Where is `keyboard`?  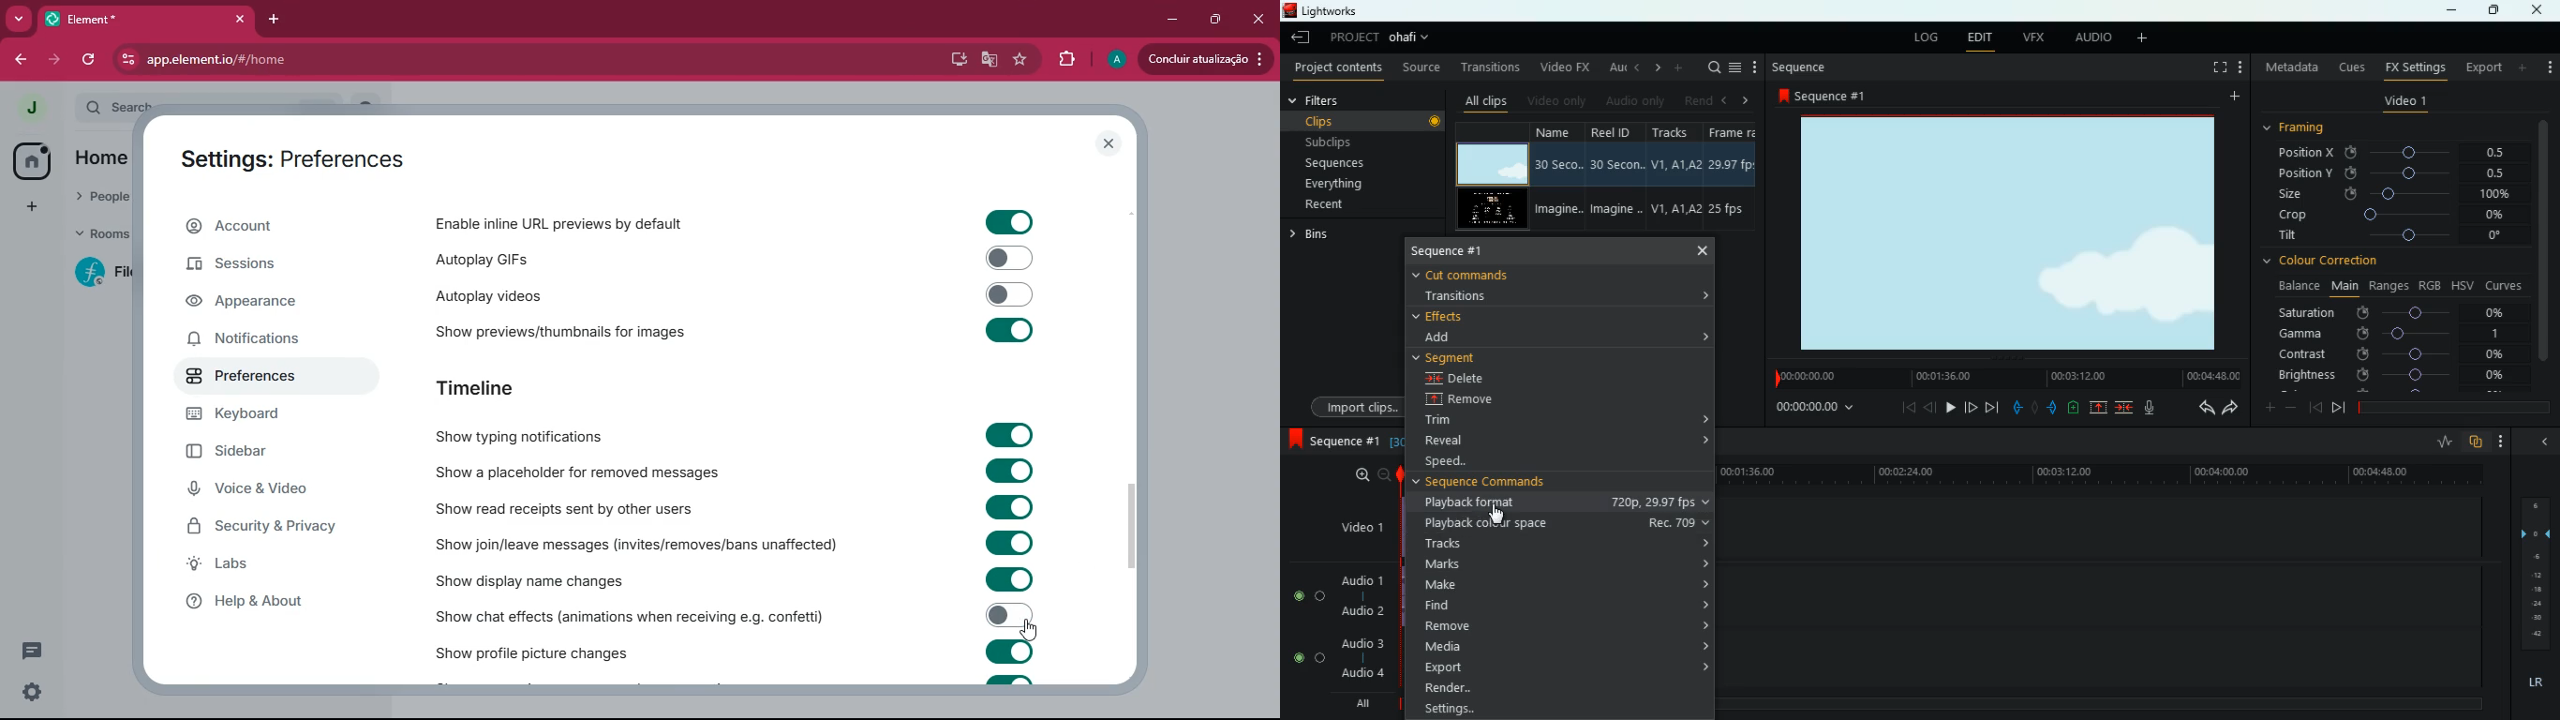
keyboard is located at coordinates (246, 415).